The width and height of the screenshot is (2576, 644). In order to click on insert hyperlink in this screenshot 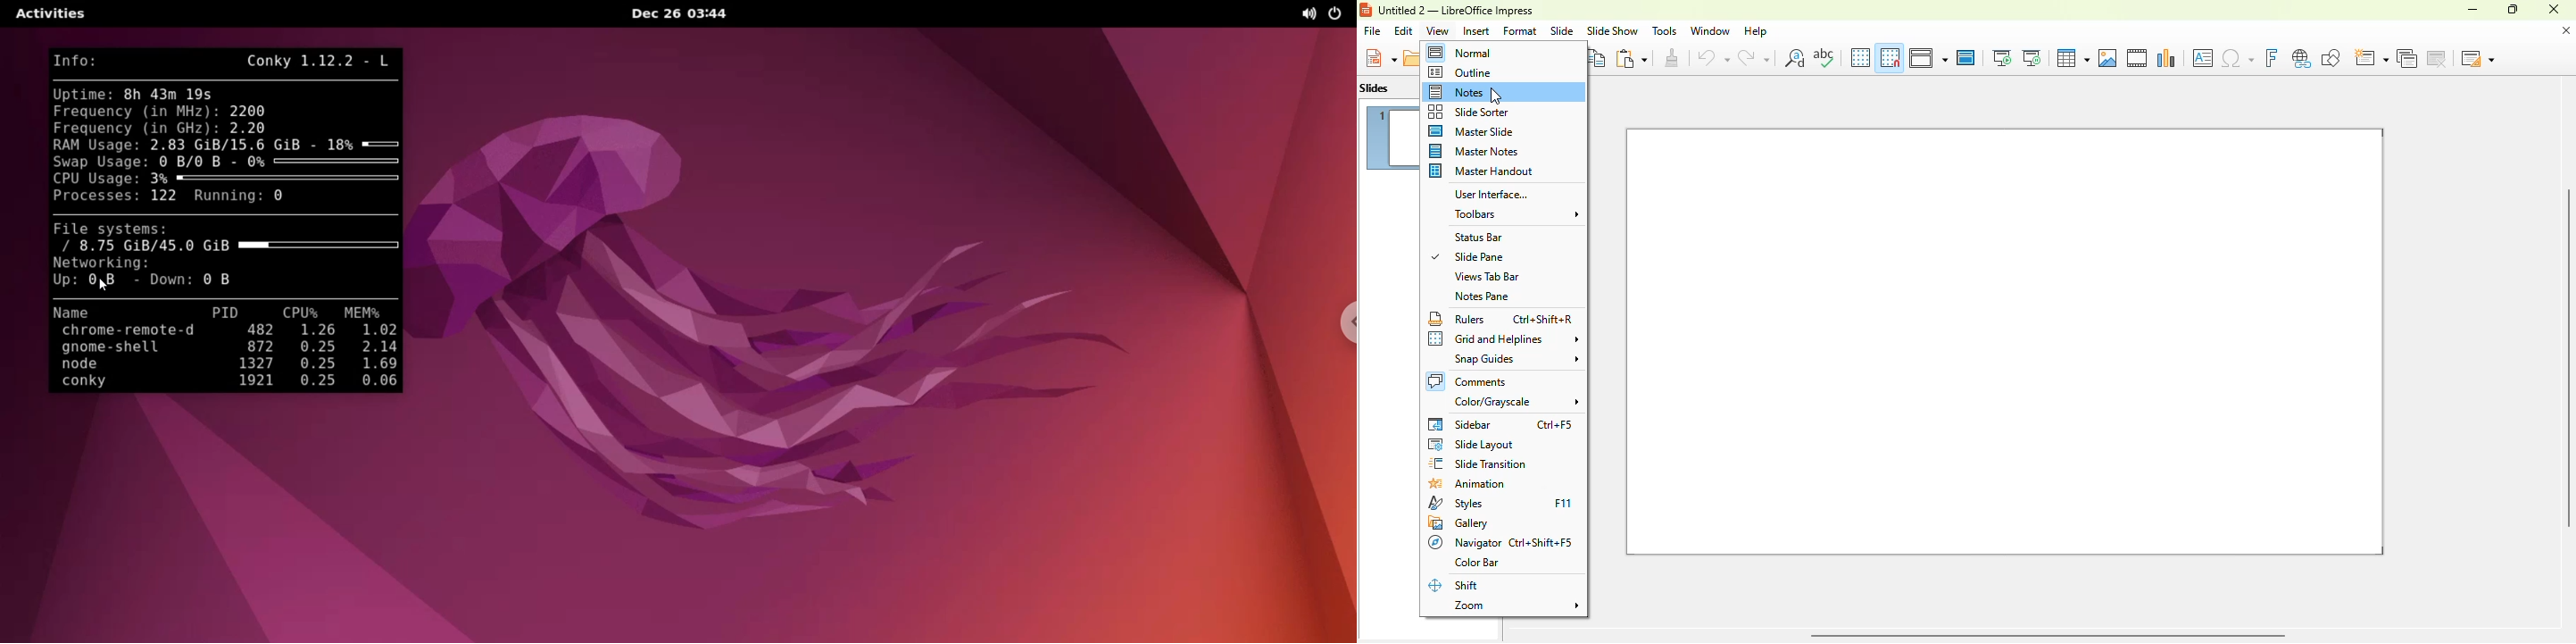, I will do `click(2301, 57)`.